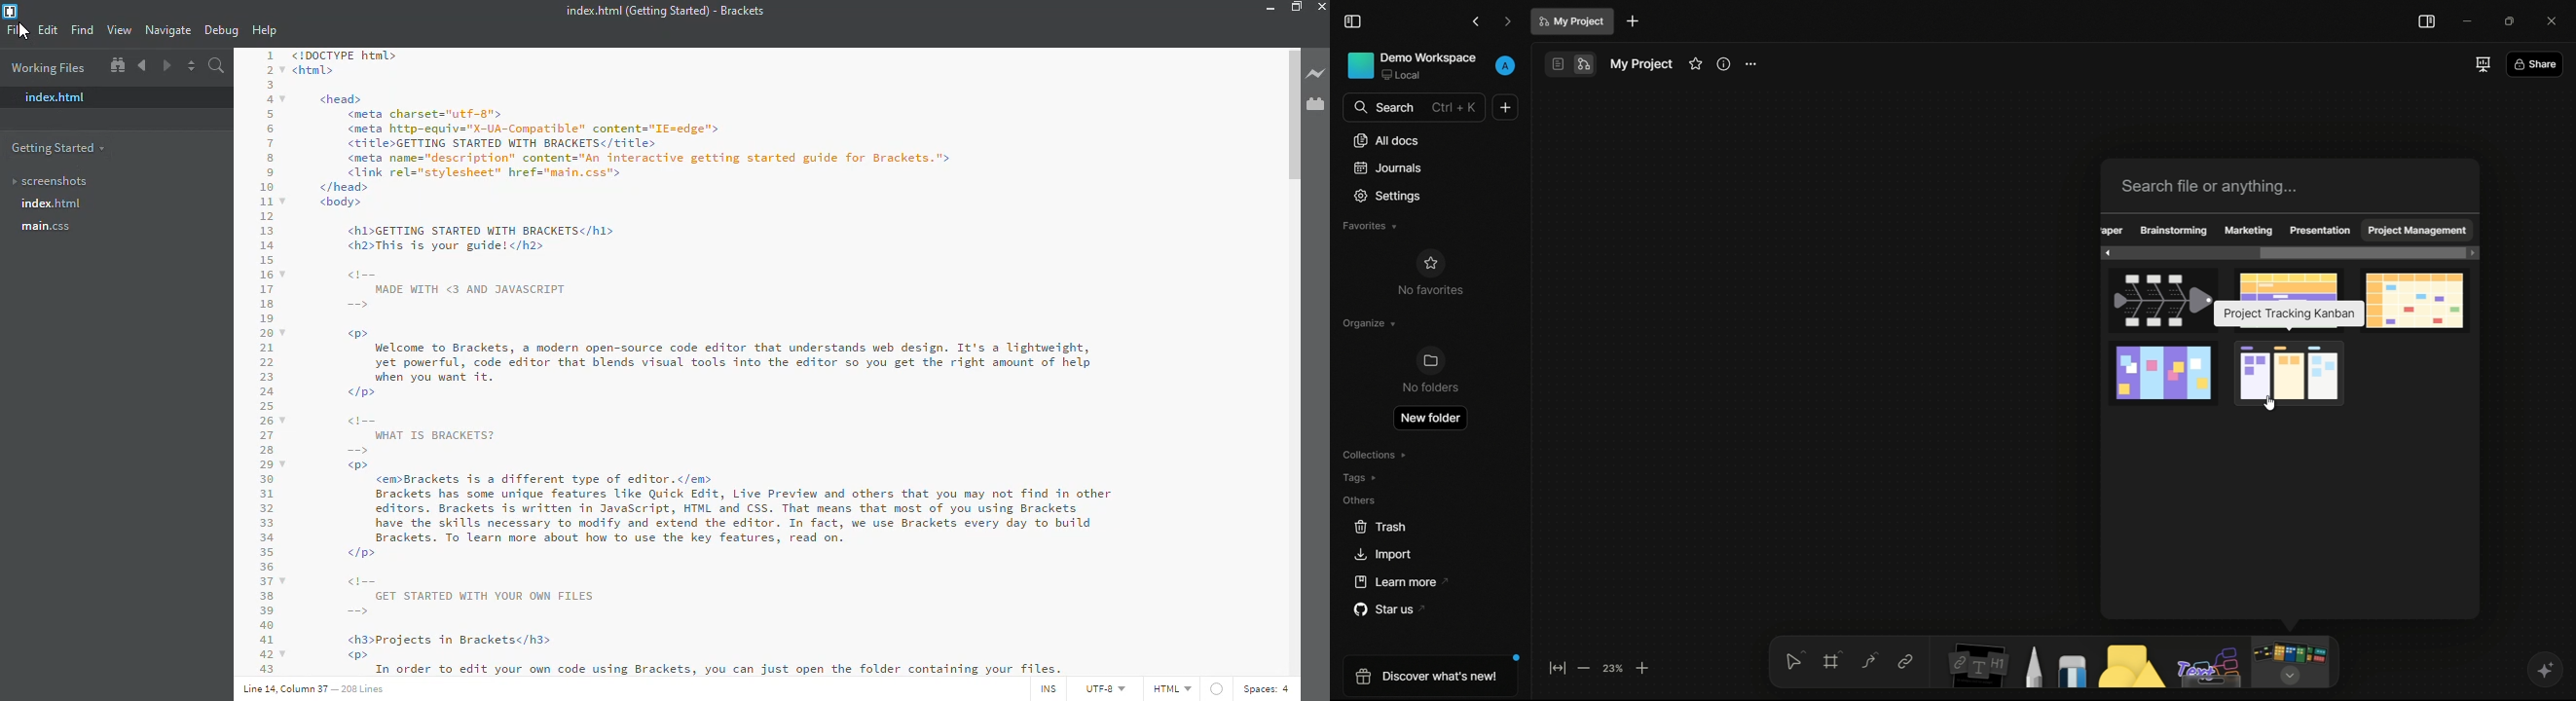  What do you see at coordinates (728, 532) in the screenshot?
I see `od

WHAT IS BRACKETS?

=

w®>
<emBrackets is a different type of editor.</em>
Brackets has some unique features Like Quick Edit, Live Preview and others that you may not find in other
editors. Brackets is written in JavaScript, HTML and CSS. That means that most of you using Brackets
have the skills necessary to modify and extend the editor. In fact, we use Brackets every day to build
Brackets. To learn more about how to use the key features, read on.

</p>
GET STARTED WITH YOUR OWN FILES

=

<h3>Projects in Bracketsc/h3>

w®>
i Grief ee ne a Aha a LR St Sa ae)` at bounding box center [728, 532].